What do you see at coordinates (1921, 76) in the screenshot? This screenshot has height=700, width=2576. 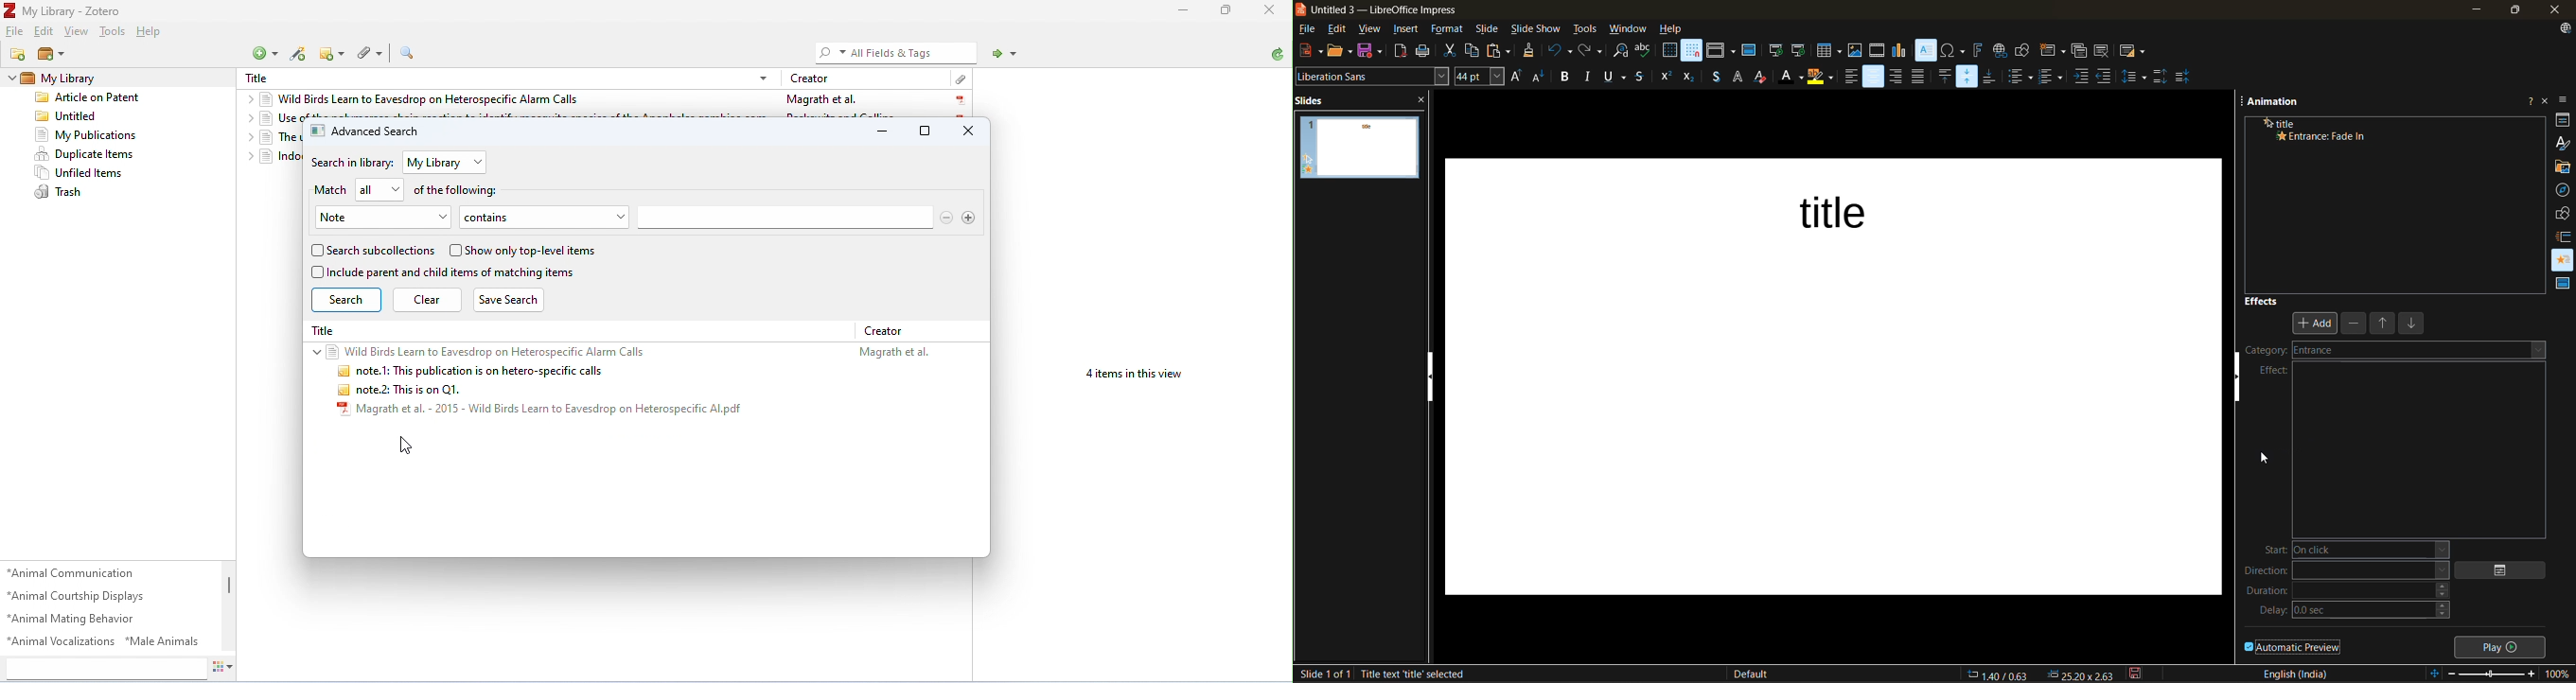 I see `justified` at bounding box center [1921, 76].